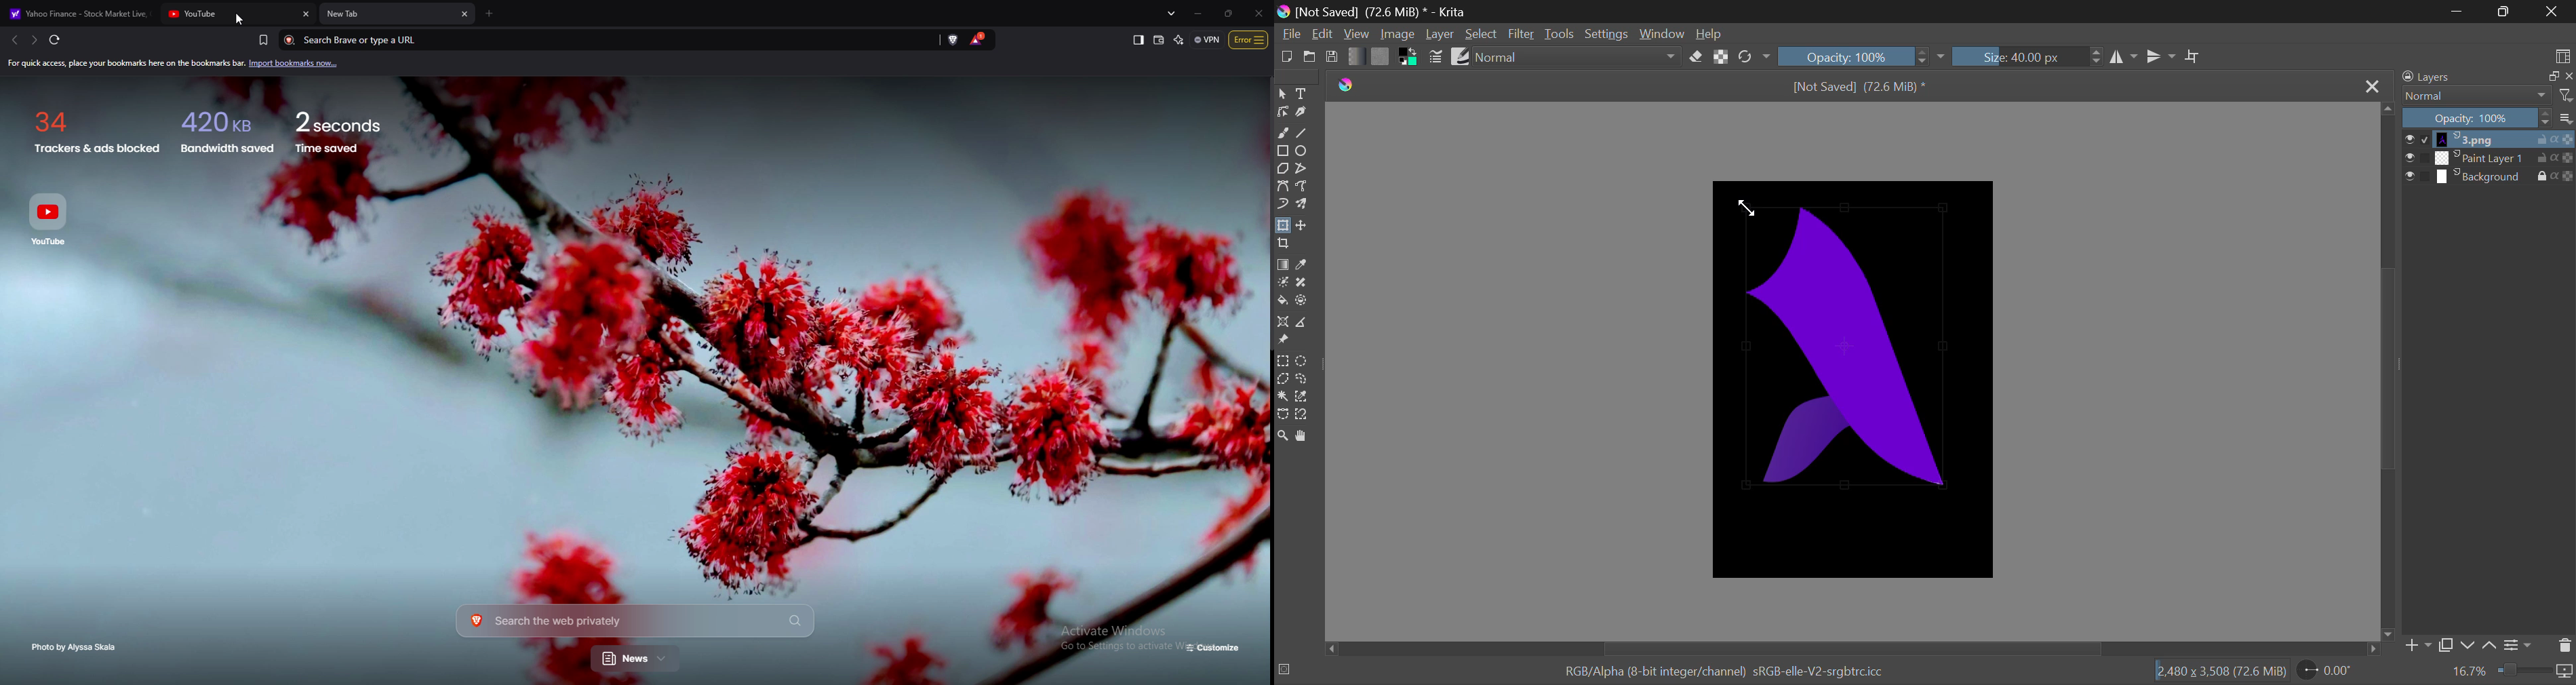 Image resolution: width=2576 pixels, height=700 pixels. Describe the element at coordinates (2223, 672) in the screenshot. I see `[2.480 x 3,508 (71.4 MiB)` at that location.